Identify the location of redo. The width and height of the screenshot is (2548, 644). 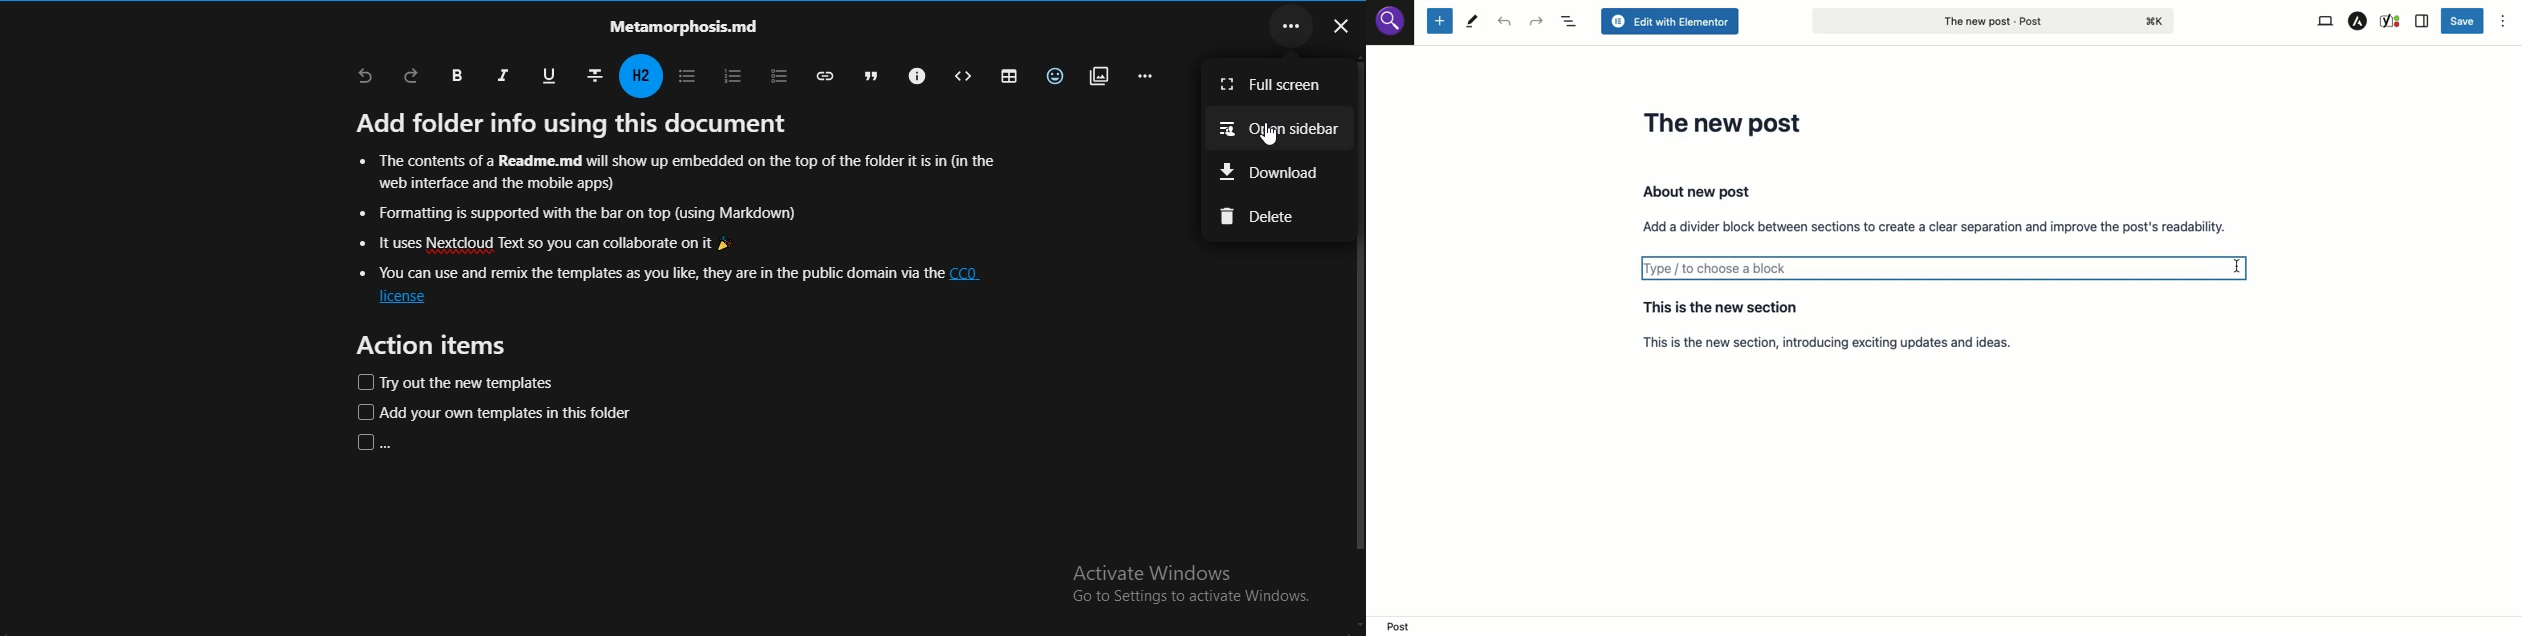
(413, 75).